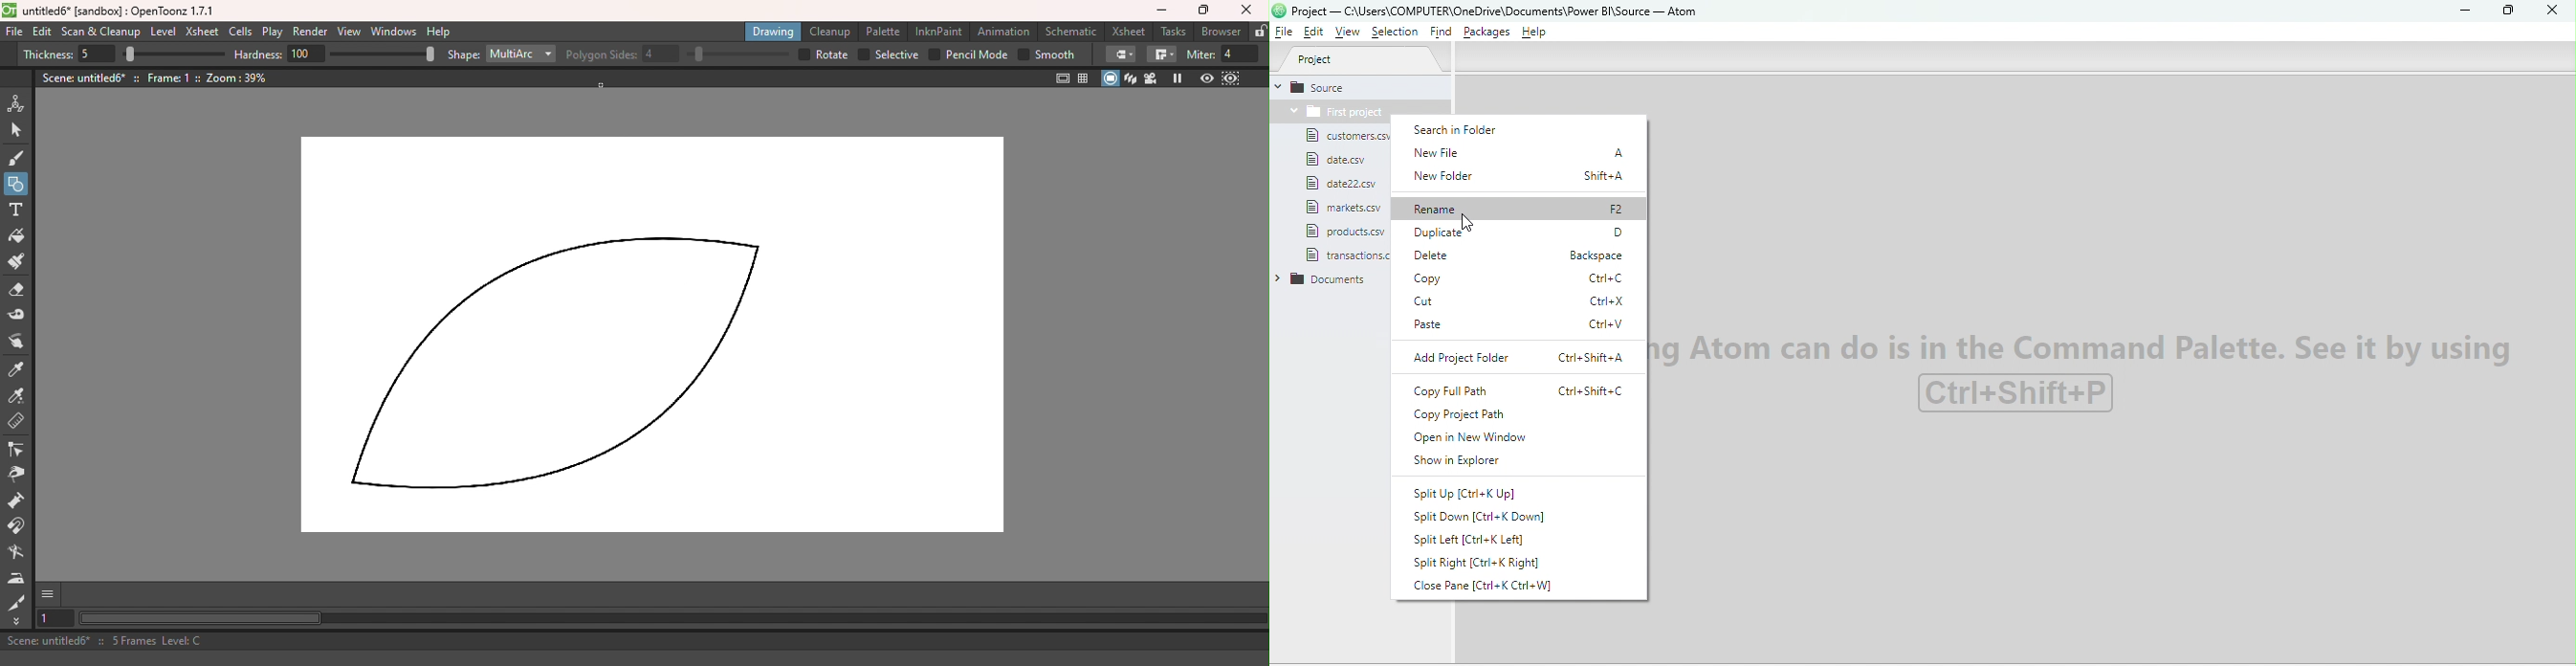 The height and width of the screenshot is (672, 2576). What do you see at coordinates (1201, 12) in the screenshot?
I see `Maximize` at bounding box center [1201, 12].